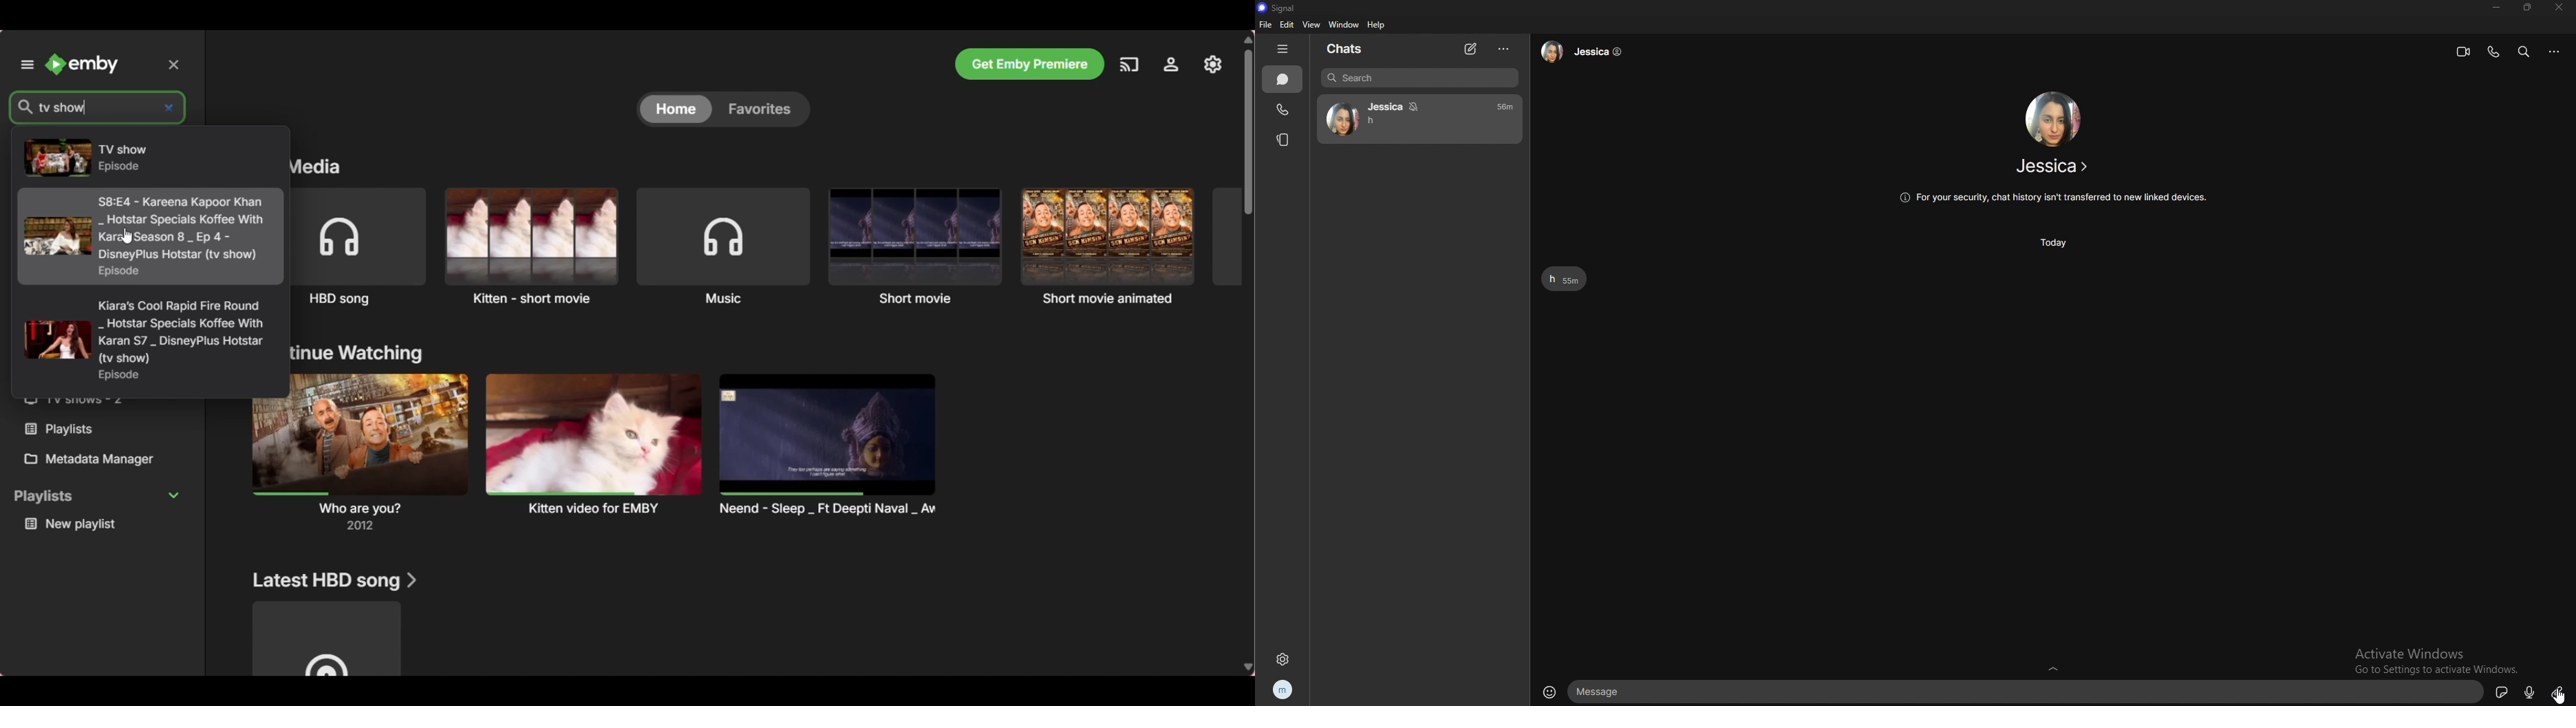 The width and height of the screenshot is (2576, 728). I want to click on contact, so click(2054, 166).